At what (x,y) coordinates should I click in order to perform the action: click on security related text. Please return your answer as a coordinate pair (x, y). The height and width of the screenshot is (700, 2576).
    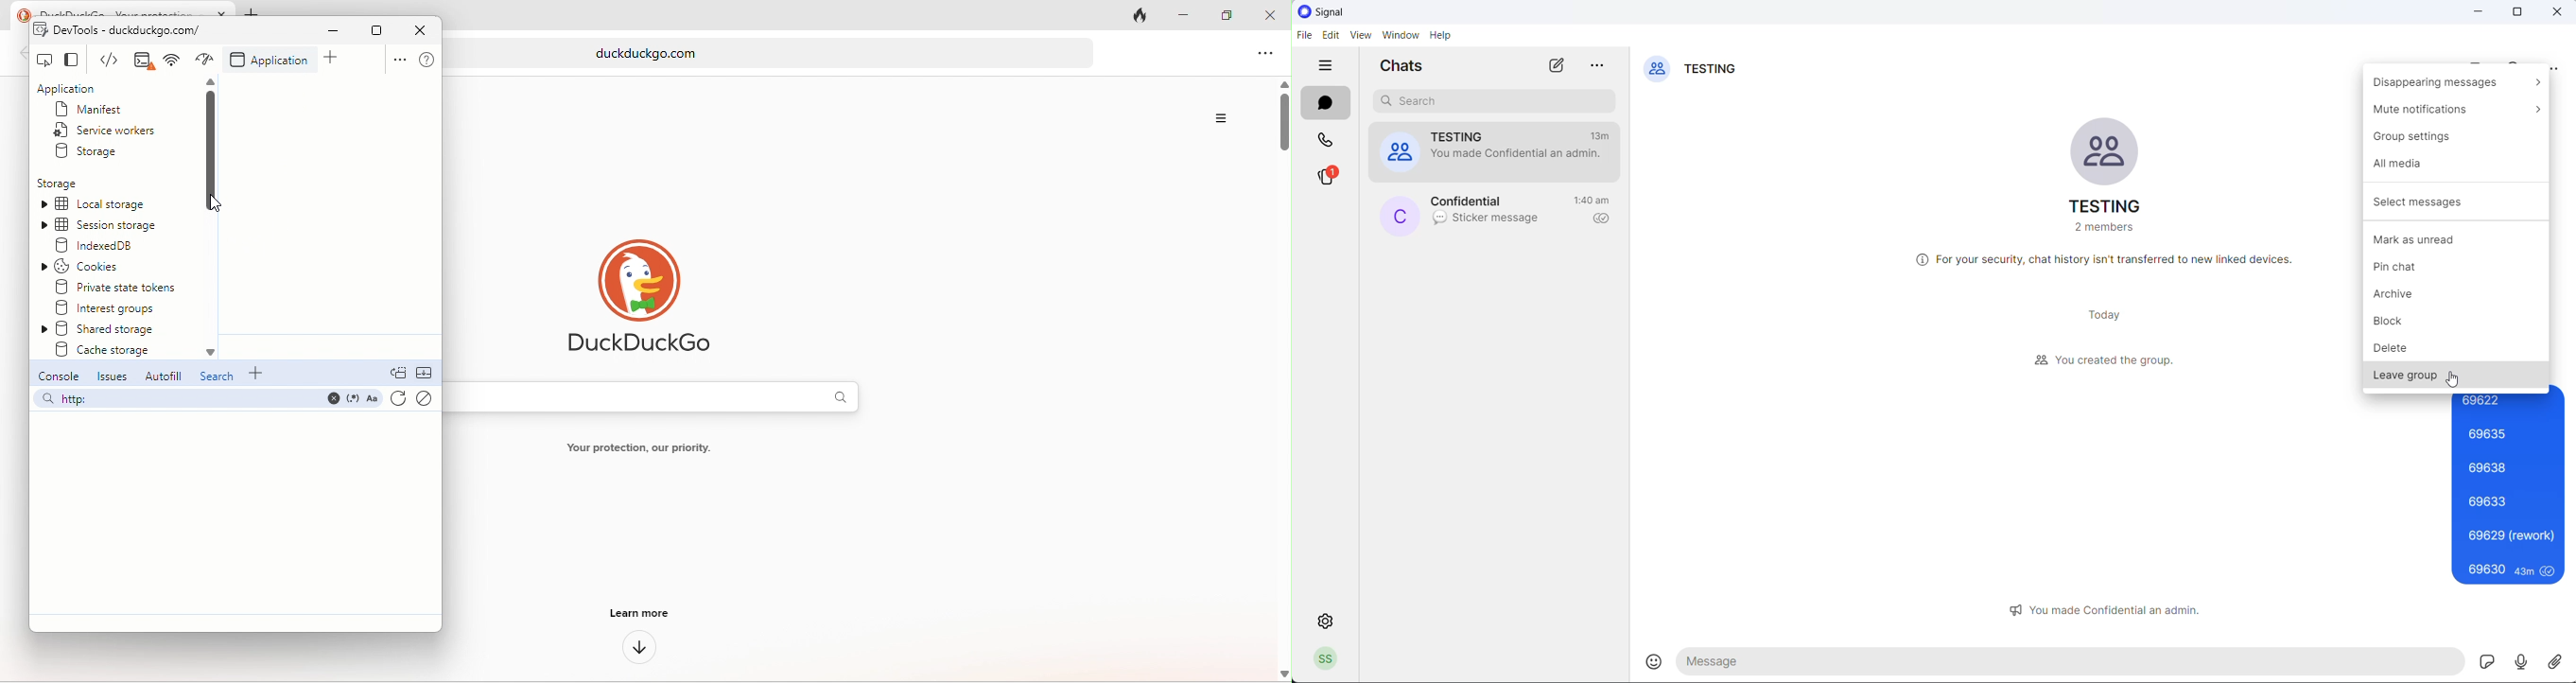
    Looking at the image, I should click on (2107, 261).